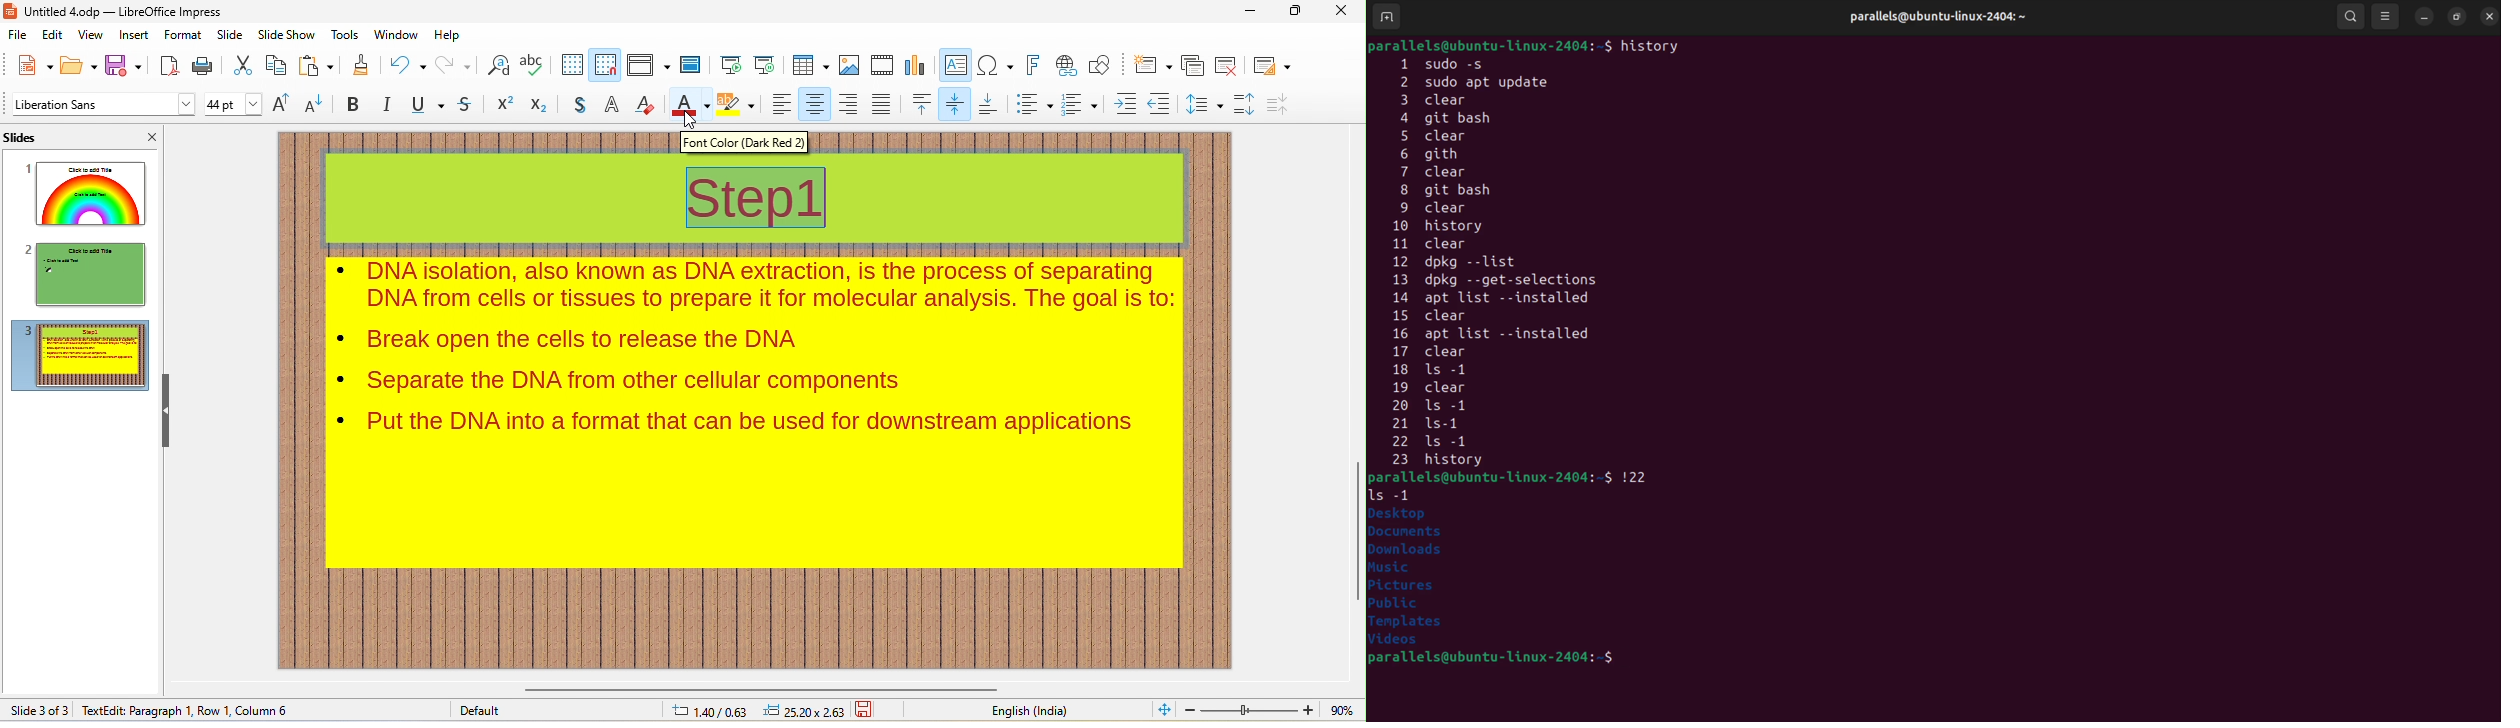  I want to click on 15 clear, so click(1437, 316).